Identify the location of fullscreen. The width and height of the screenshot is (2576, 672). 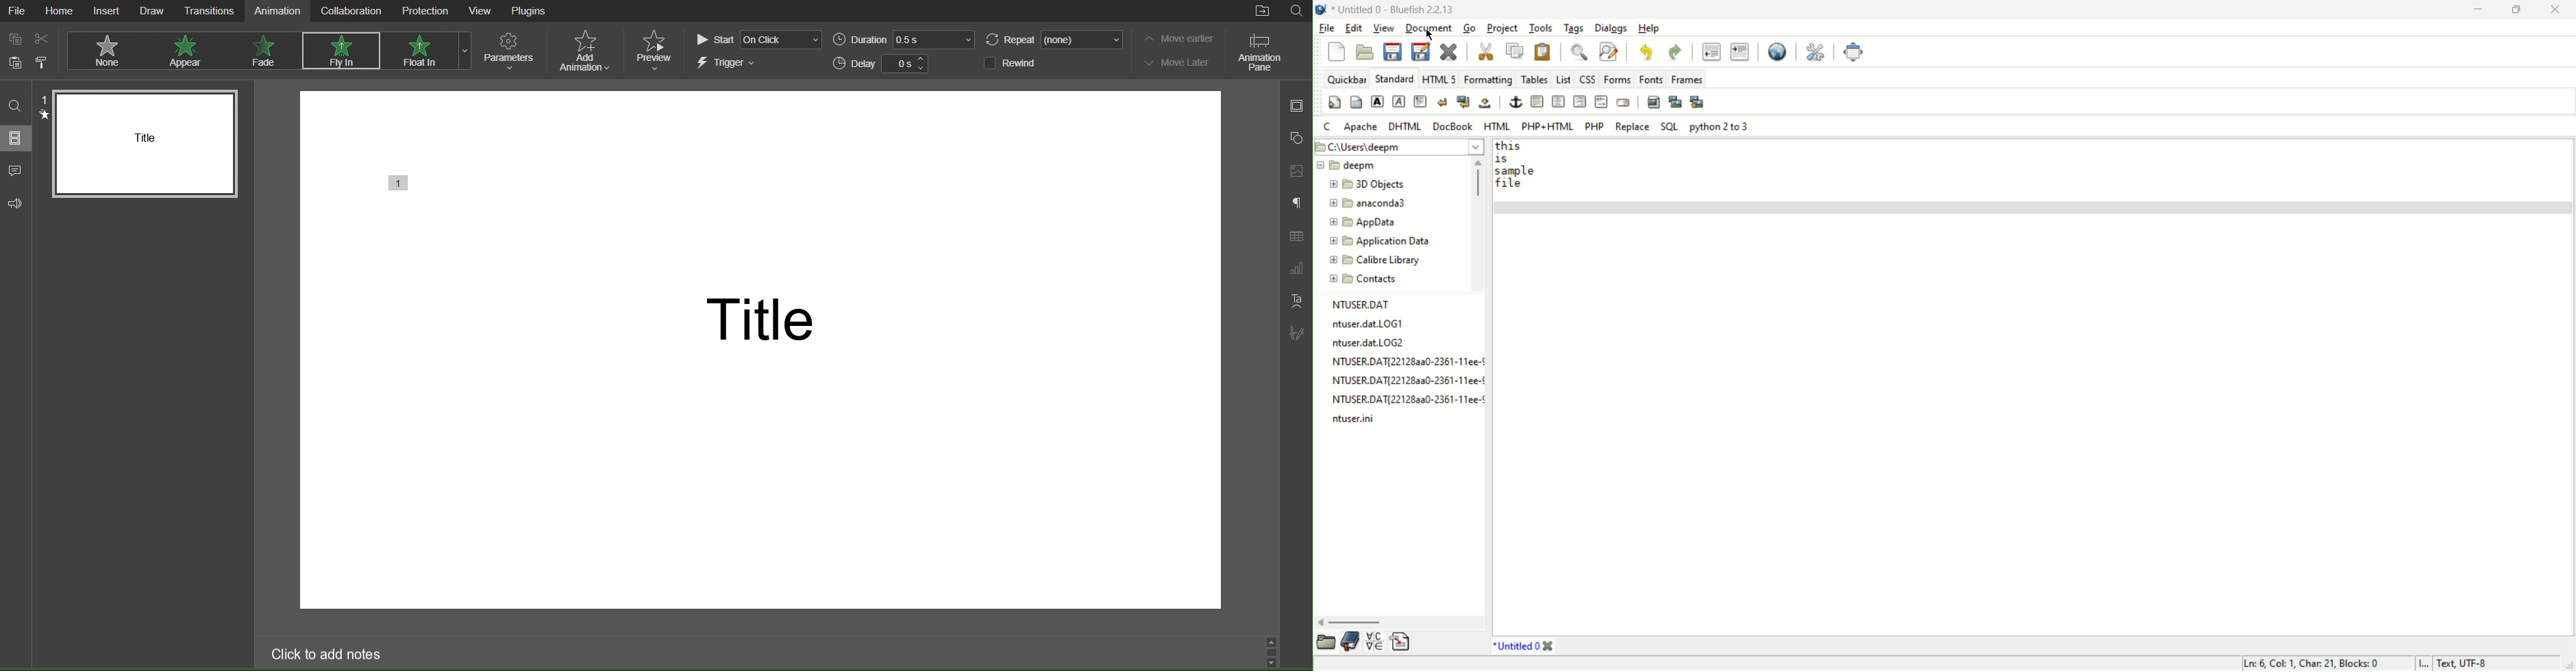
(1854, 51).